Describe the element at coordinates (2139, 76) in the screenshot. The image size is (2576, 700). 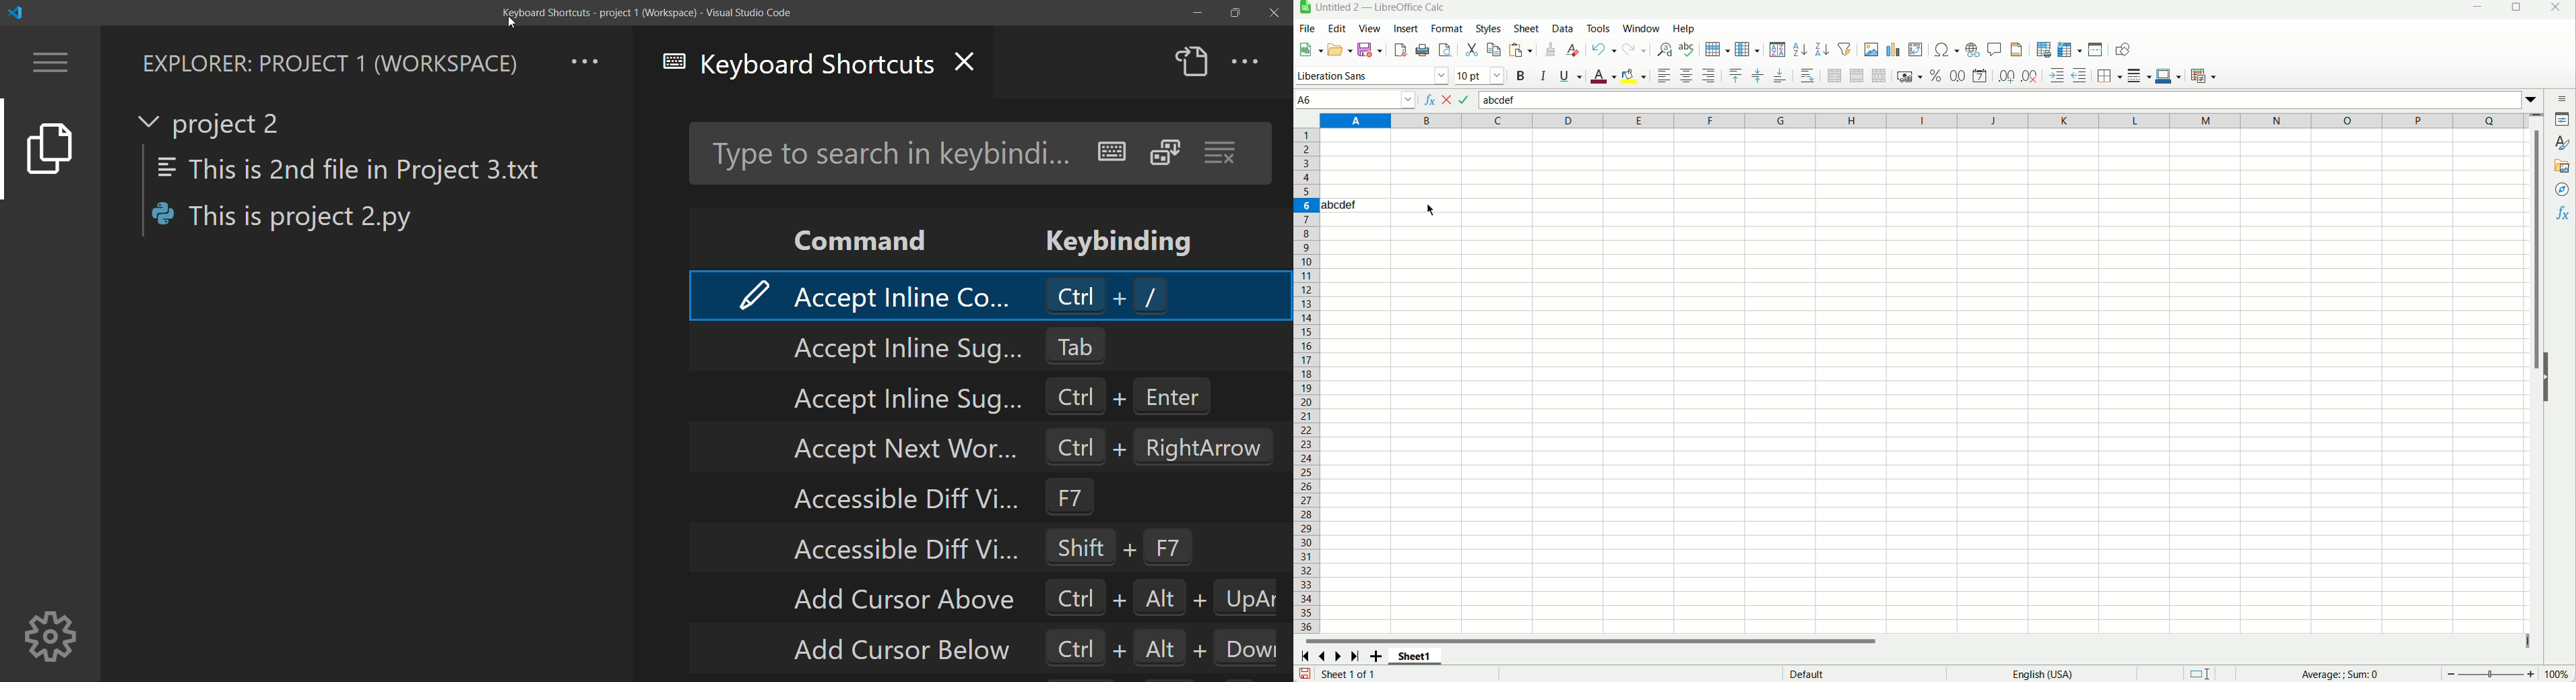
I see `border style` at that location.